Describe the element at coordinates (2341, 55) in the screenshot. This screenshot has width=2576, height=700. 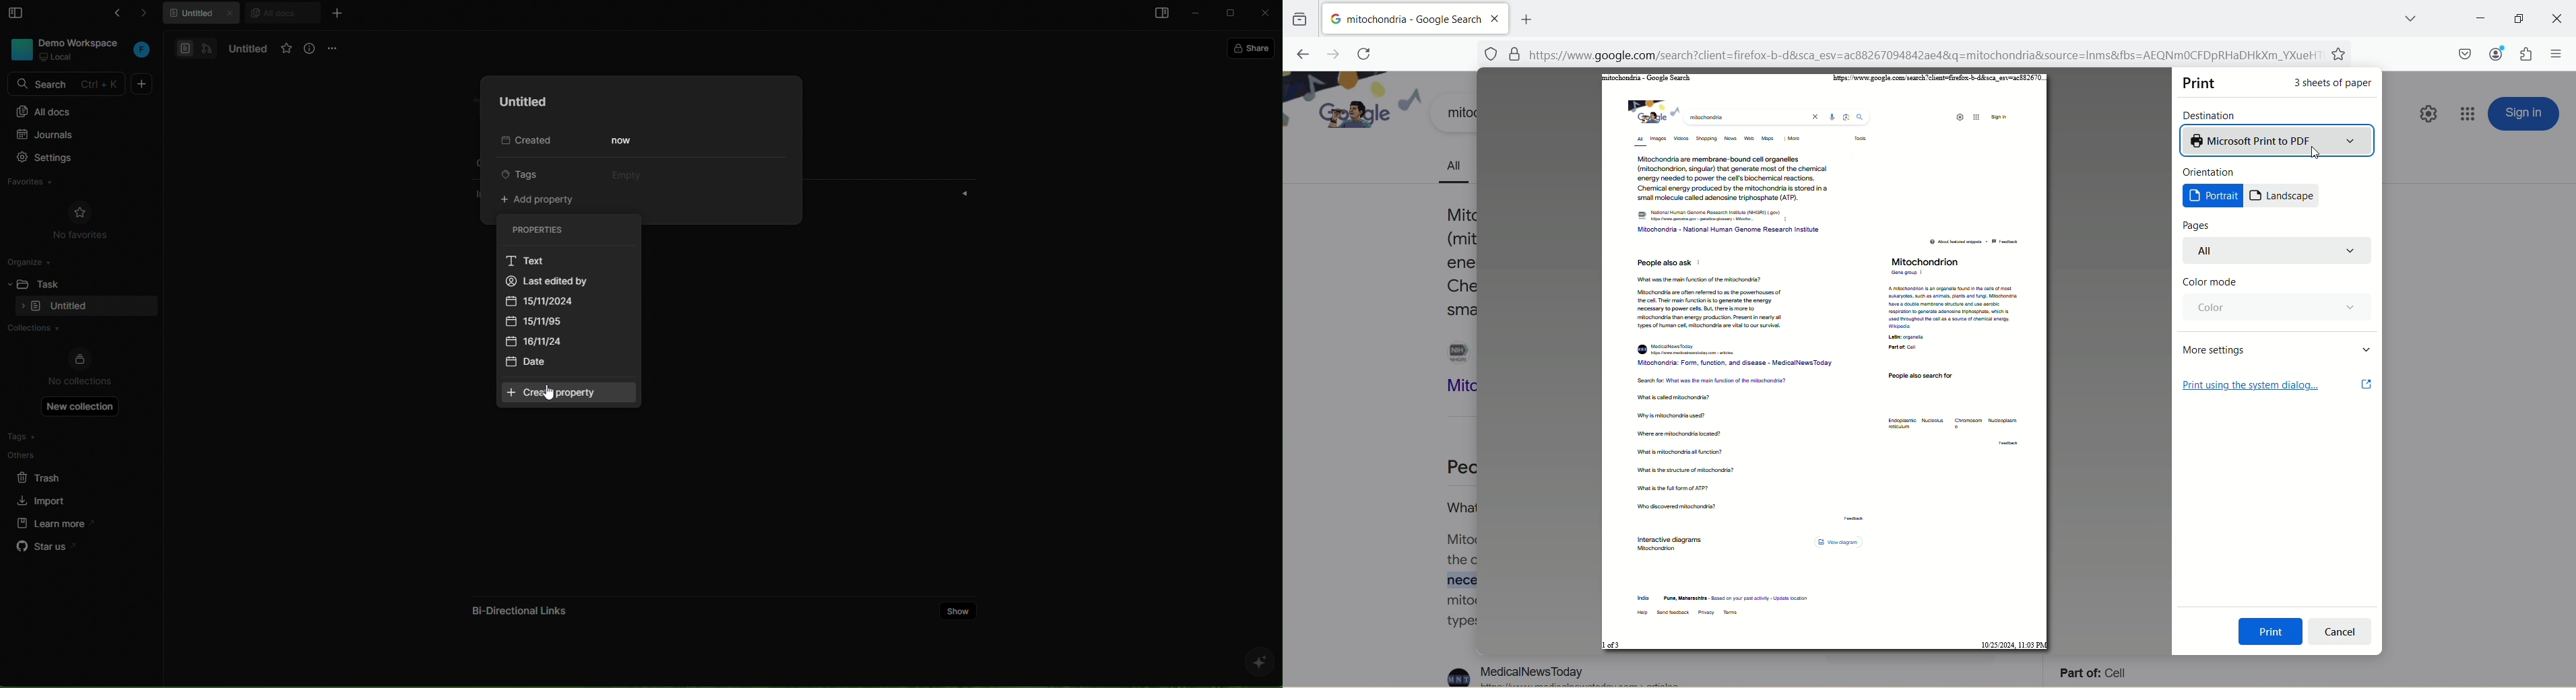
I see `favorites ` at that location.